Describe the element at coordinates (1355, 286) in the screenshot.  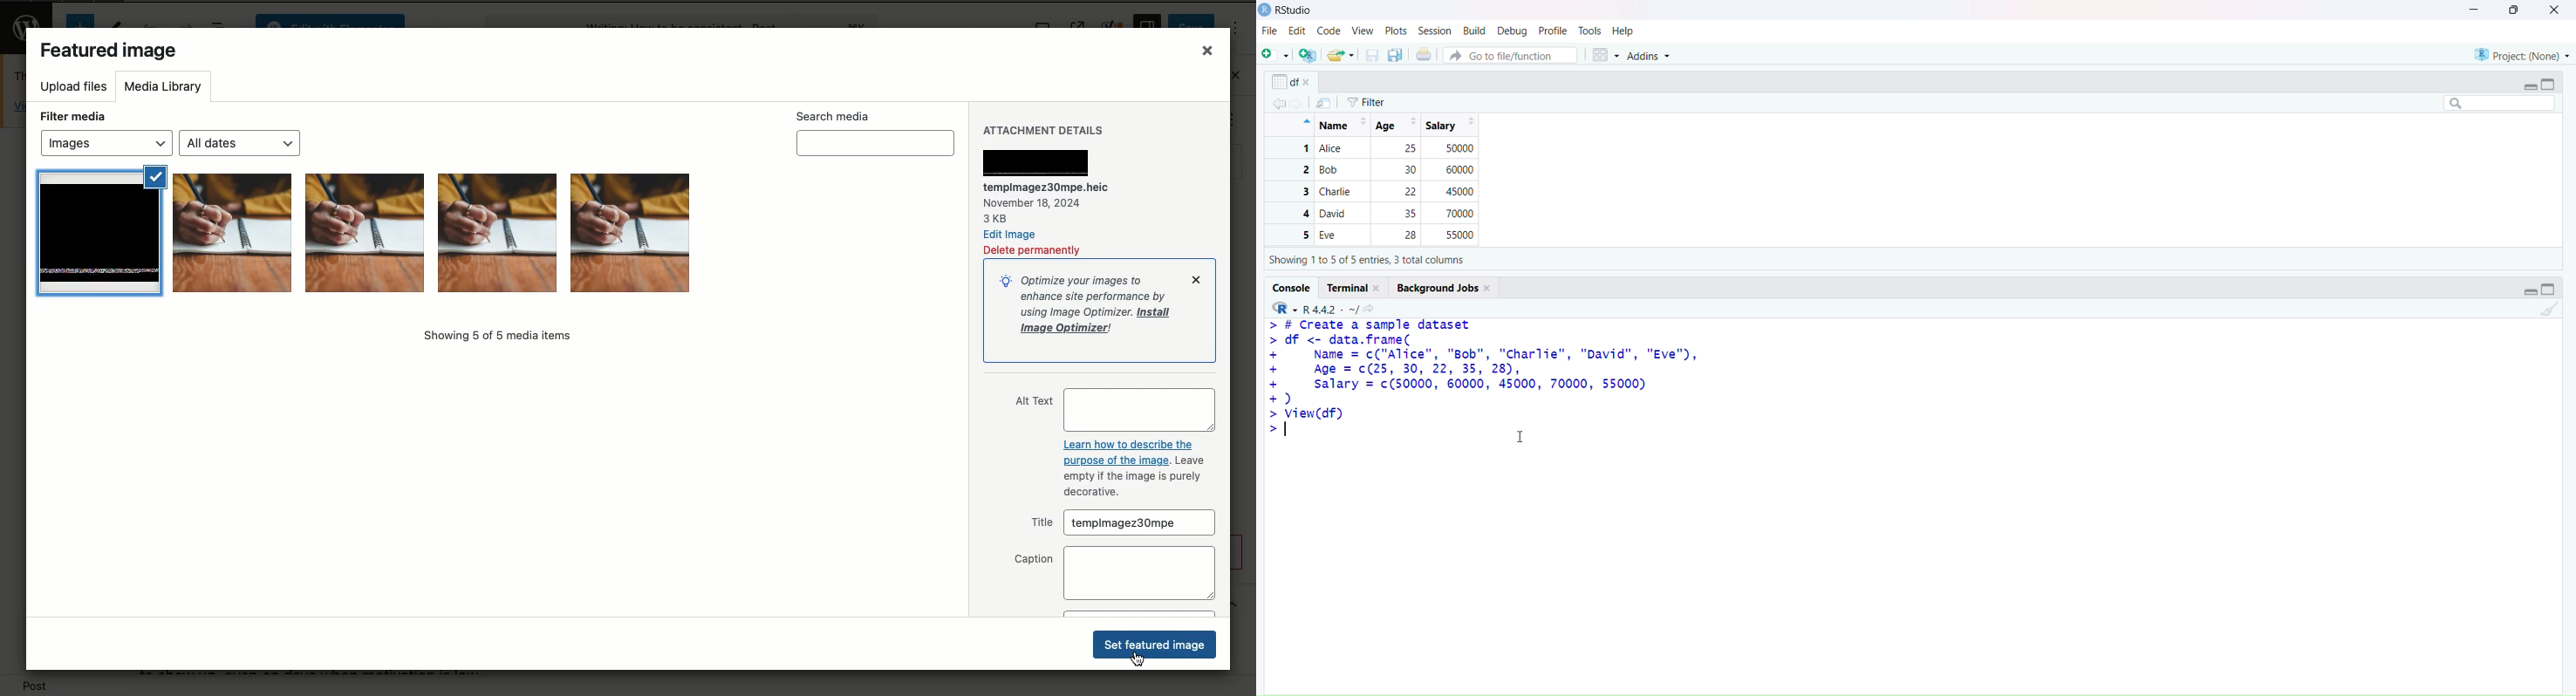
I see `terminal` at that location.